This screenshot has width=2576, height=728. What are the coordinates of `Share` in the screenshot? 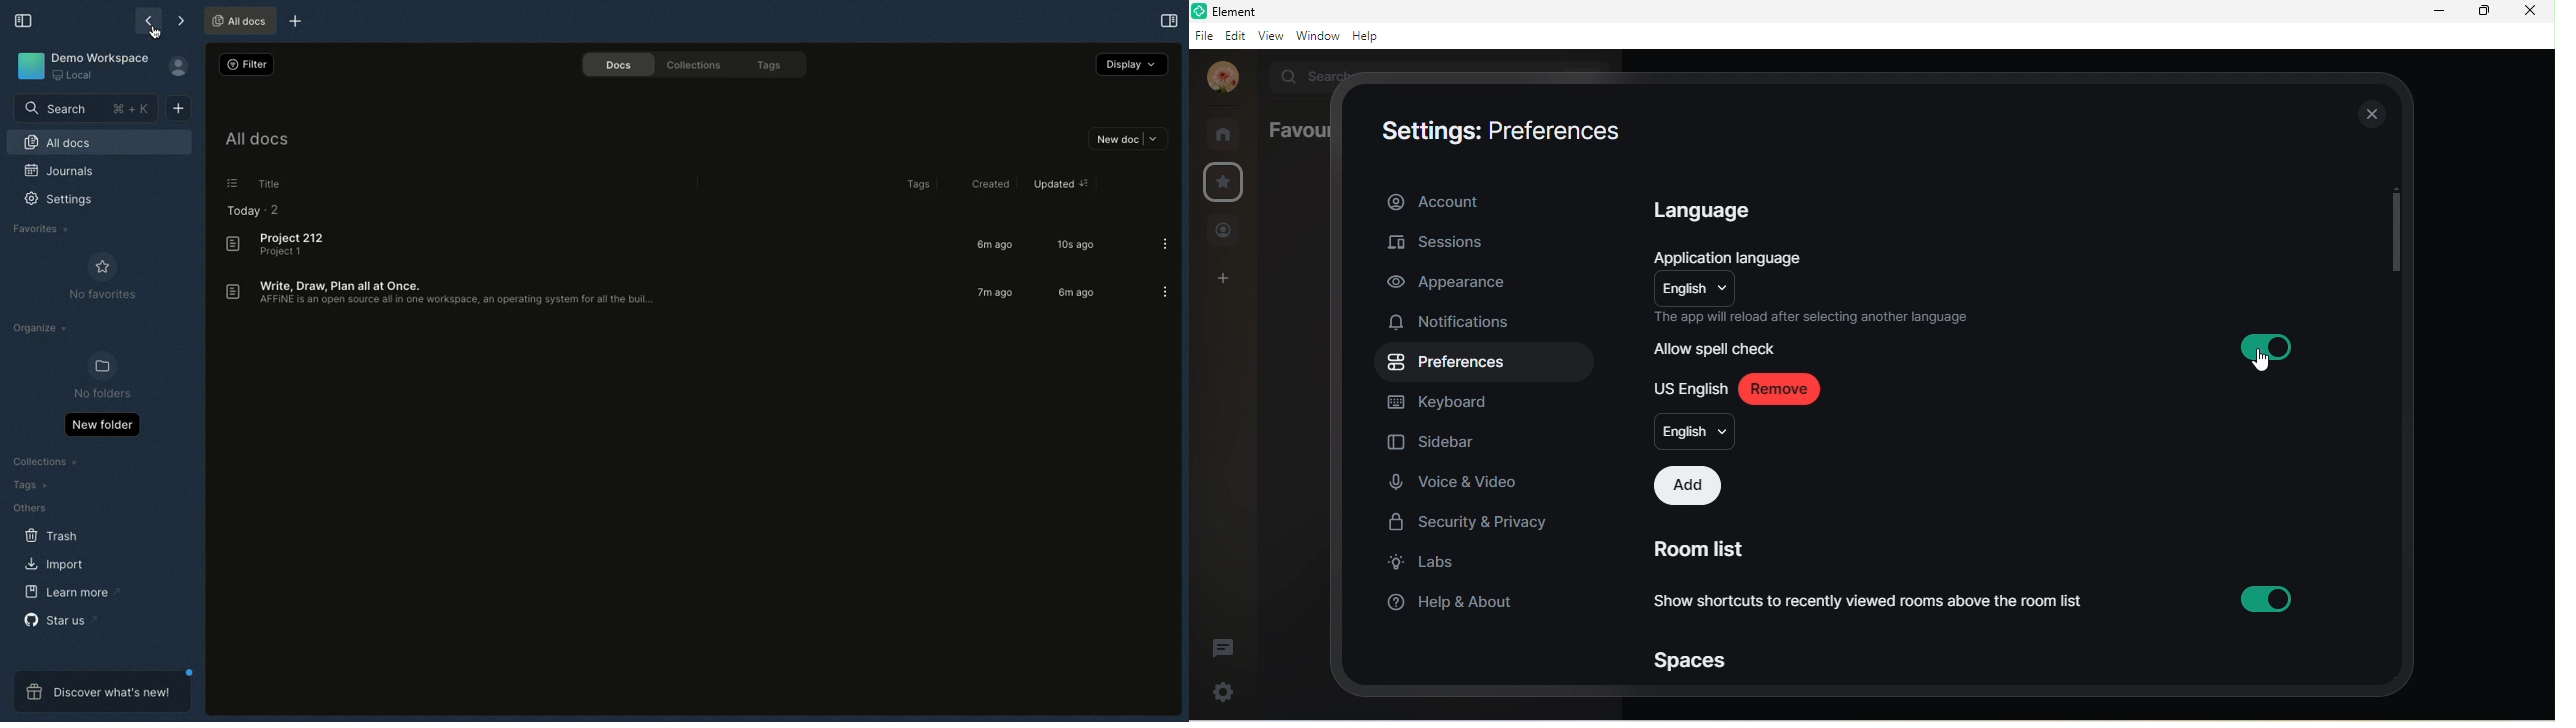 It's located at (1140, 64).